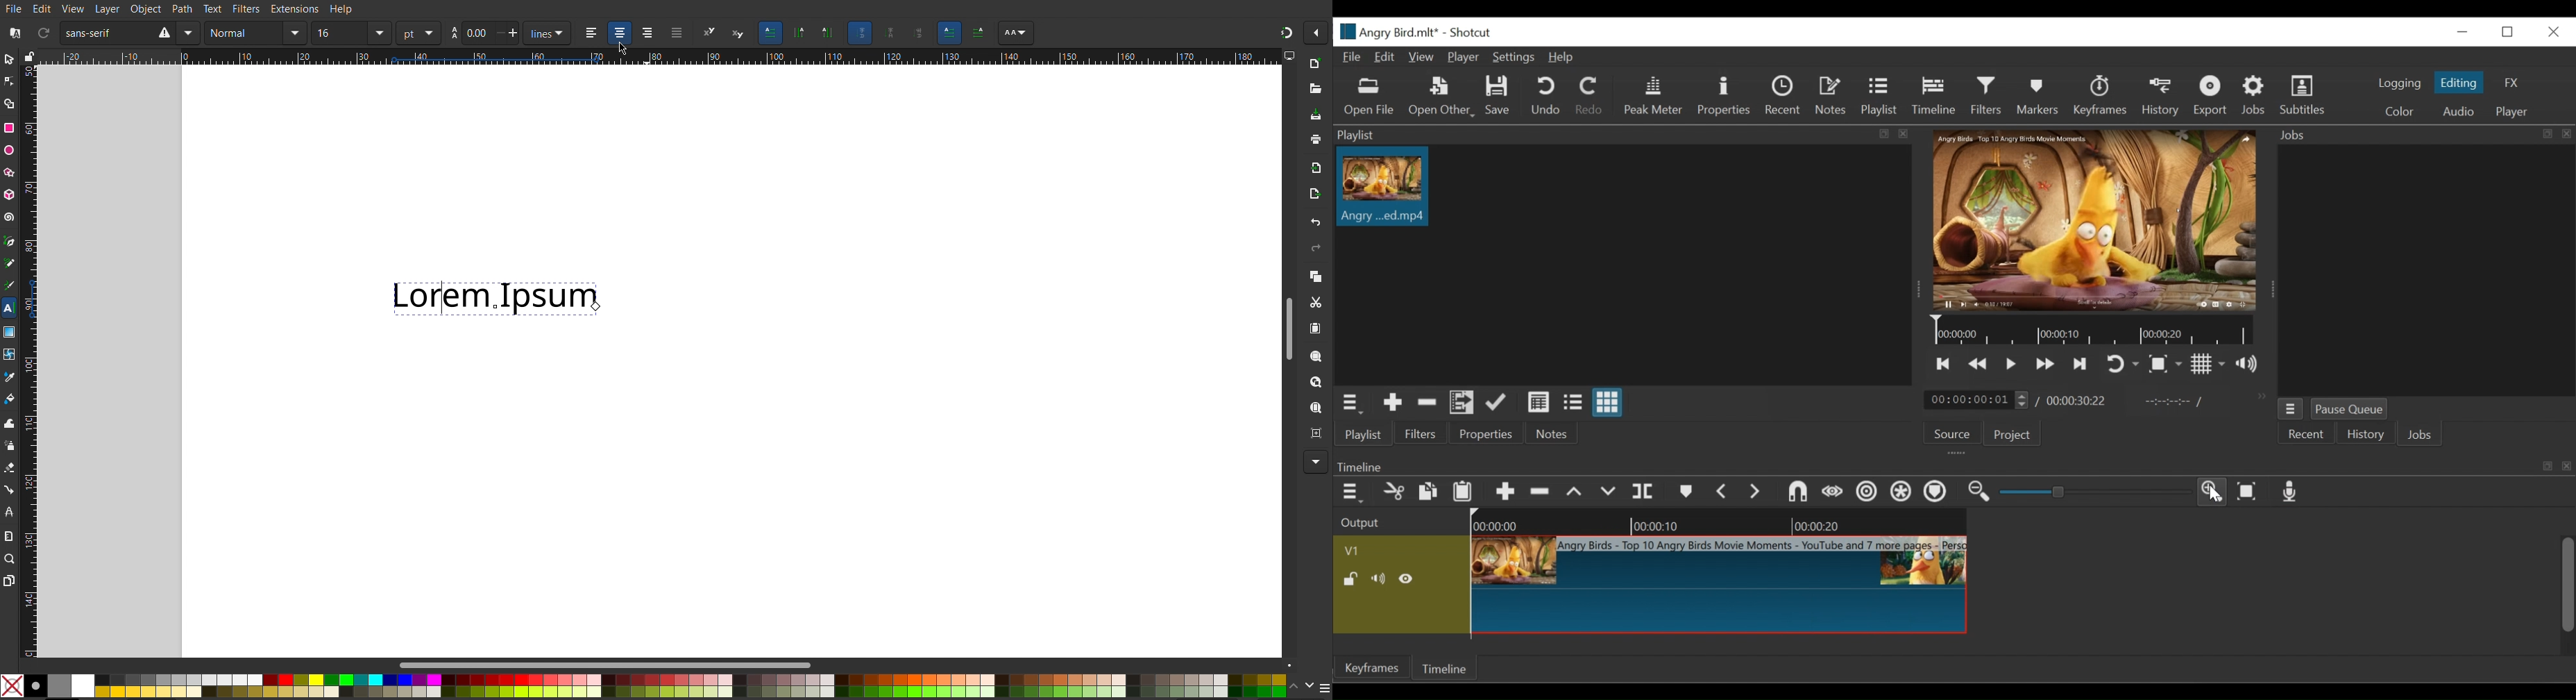 This screenshot has width=2576, height=700. Describe the element at coordinates (1562, 57) in the screenshot. I see `Help` at that location.